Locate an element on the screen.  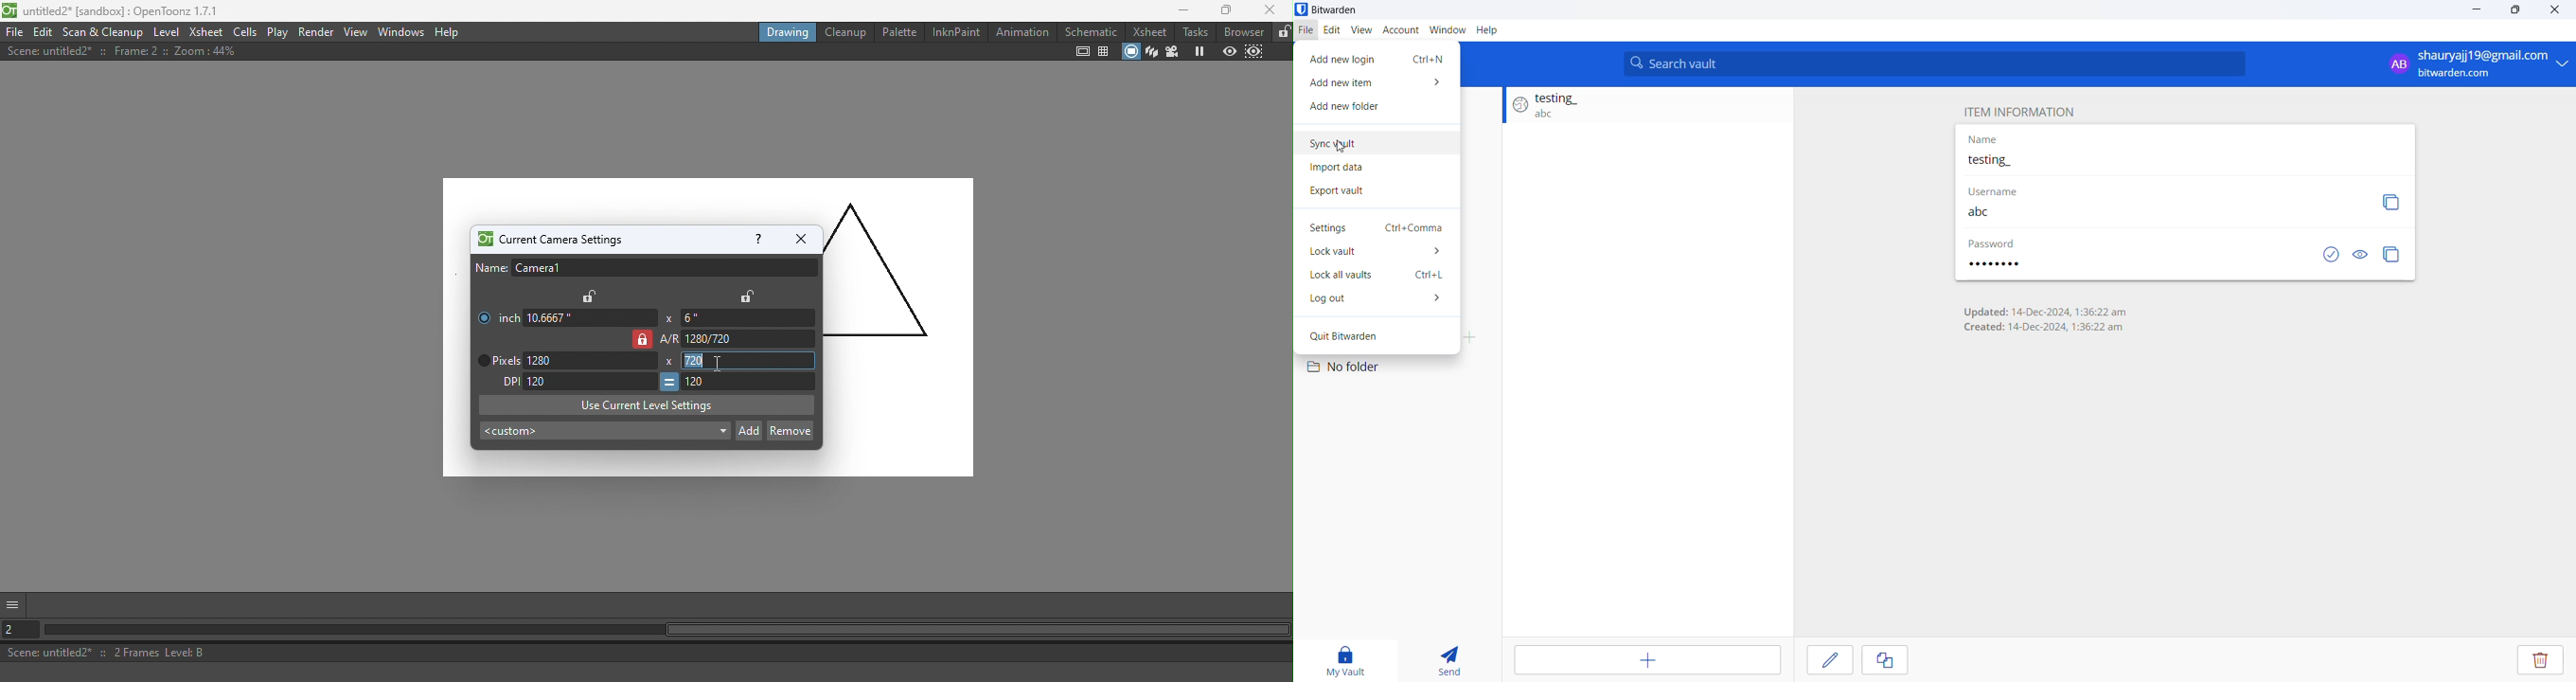
Help is located at coordinates (1488, 29).